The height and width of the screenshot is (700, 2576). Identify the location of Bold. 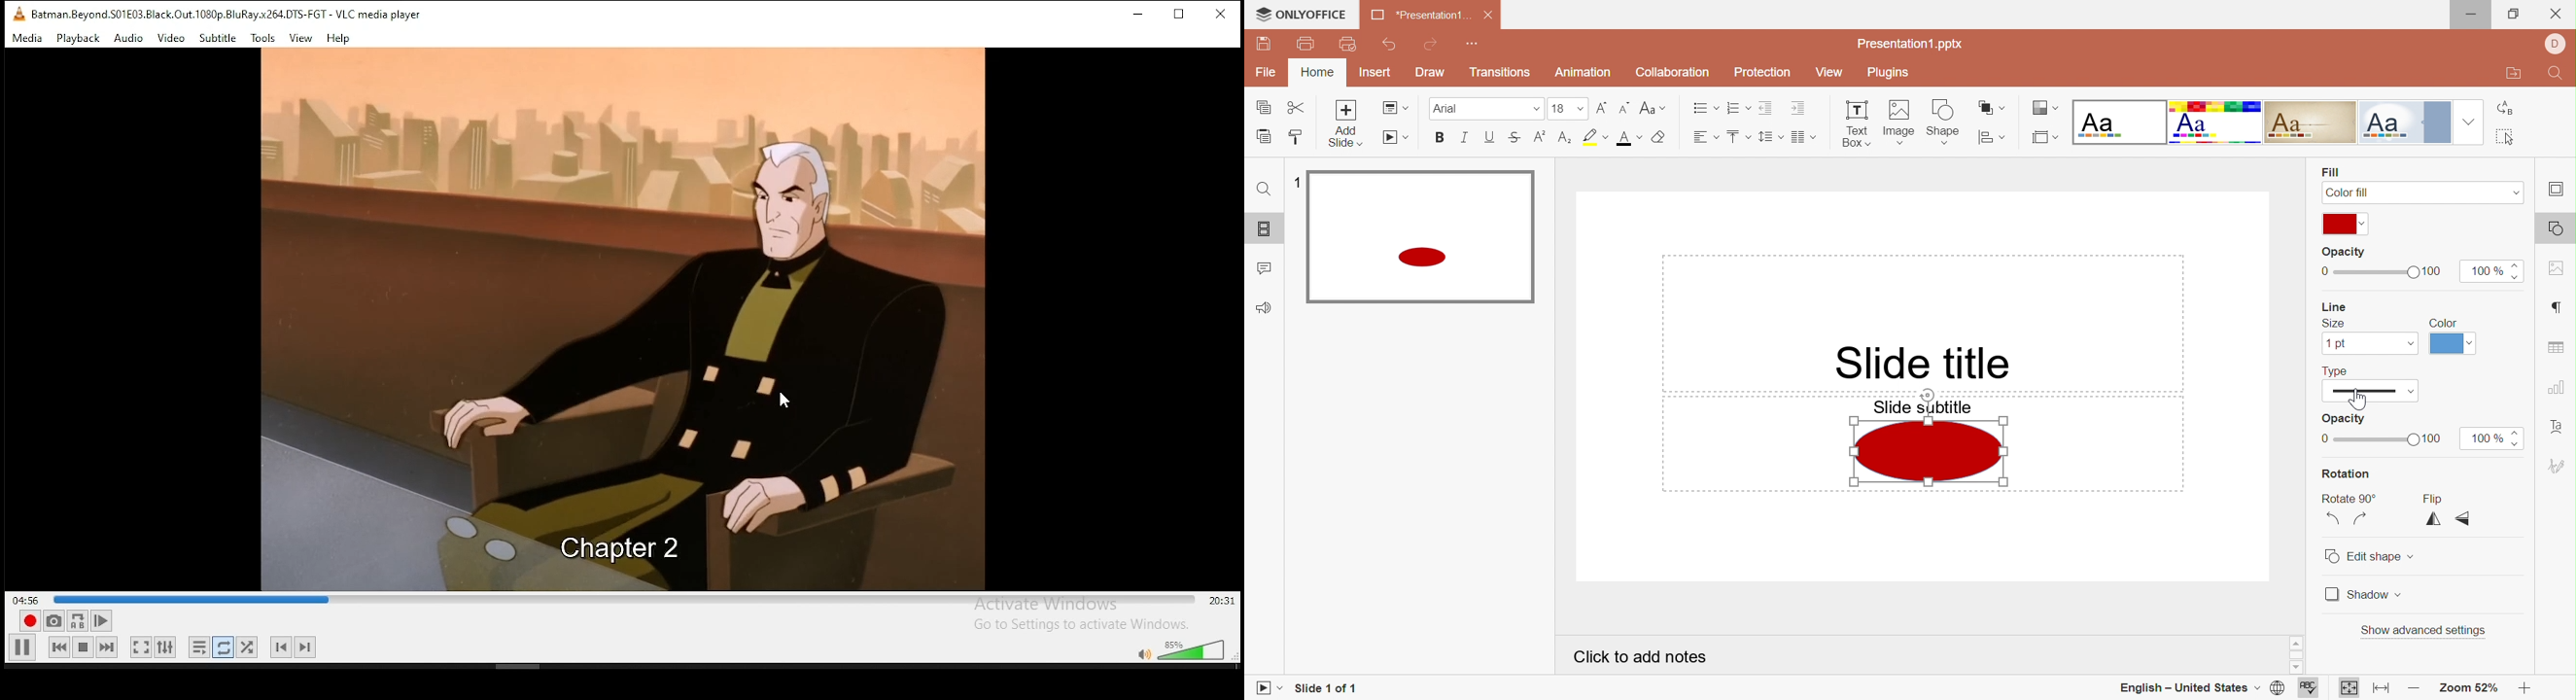
(1441, 138).